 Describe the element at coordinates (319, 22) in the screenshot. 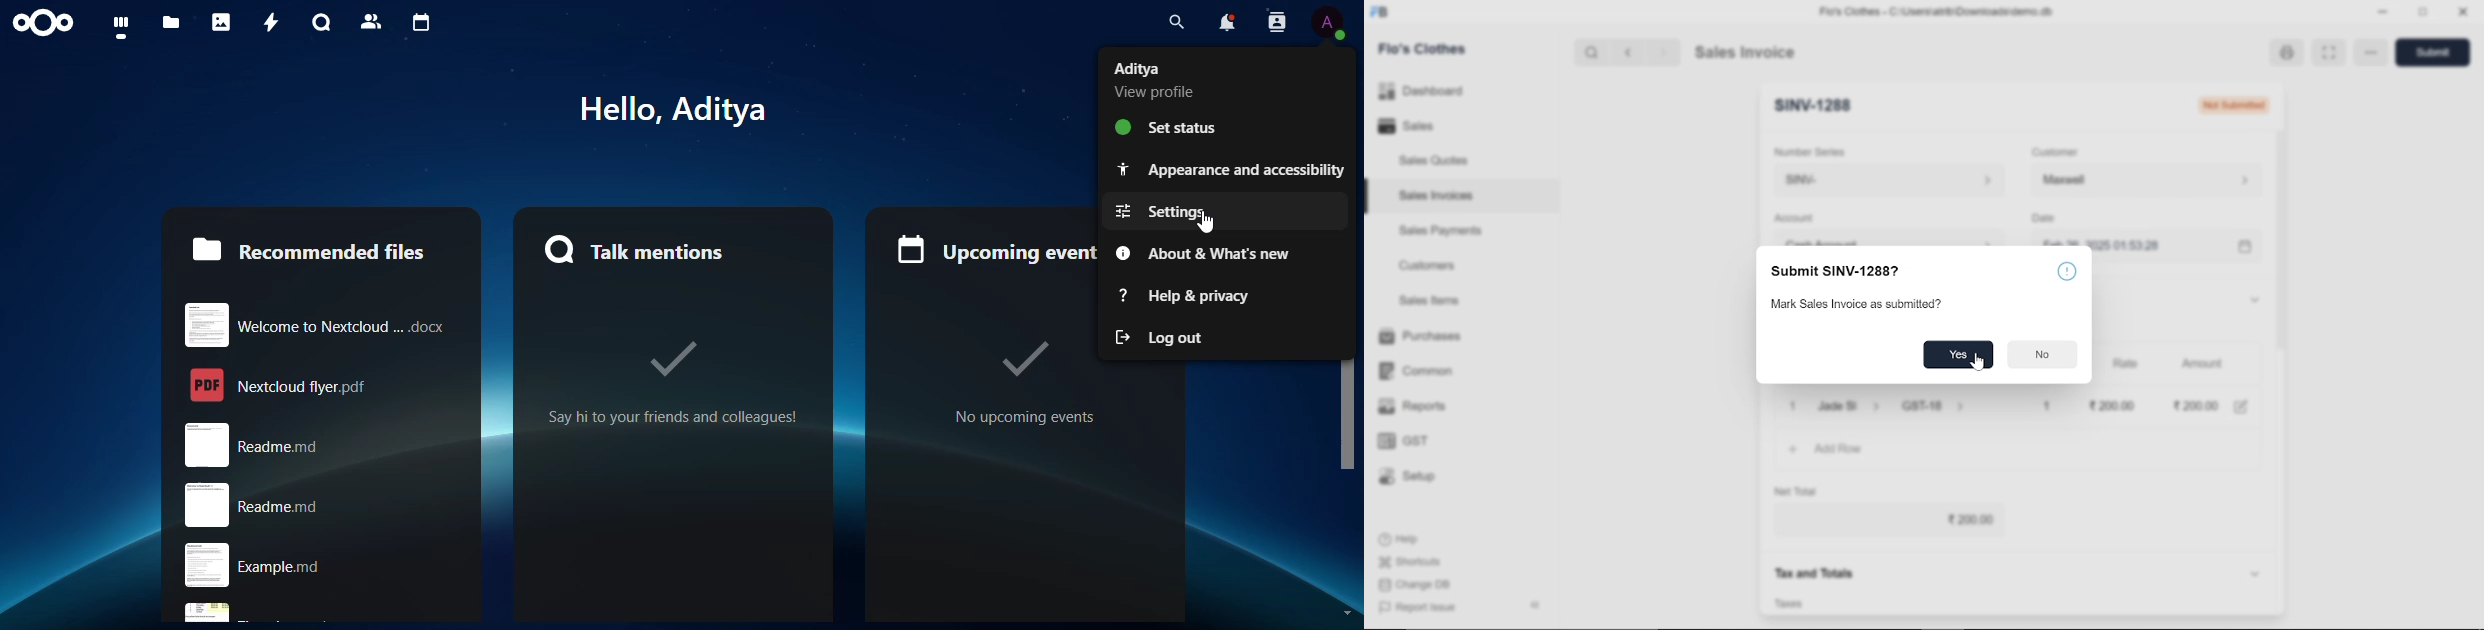

I see `talk` at that location.